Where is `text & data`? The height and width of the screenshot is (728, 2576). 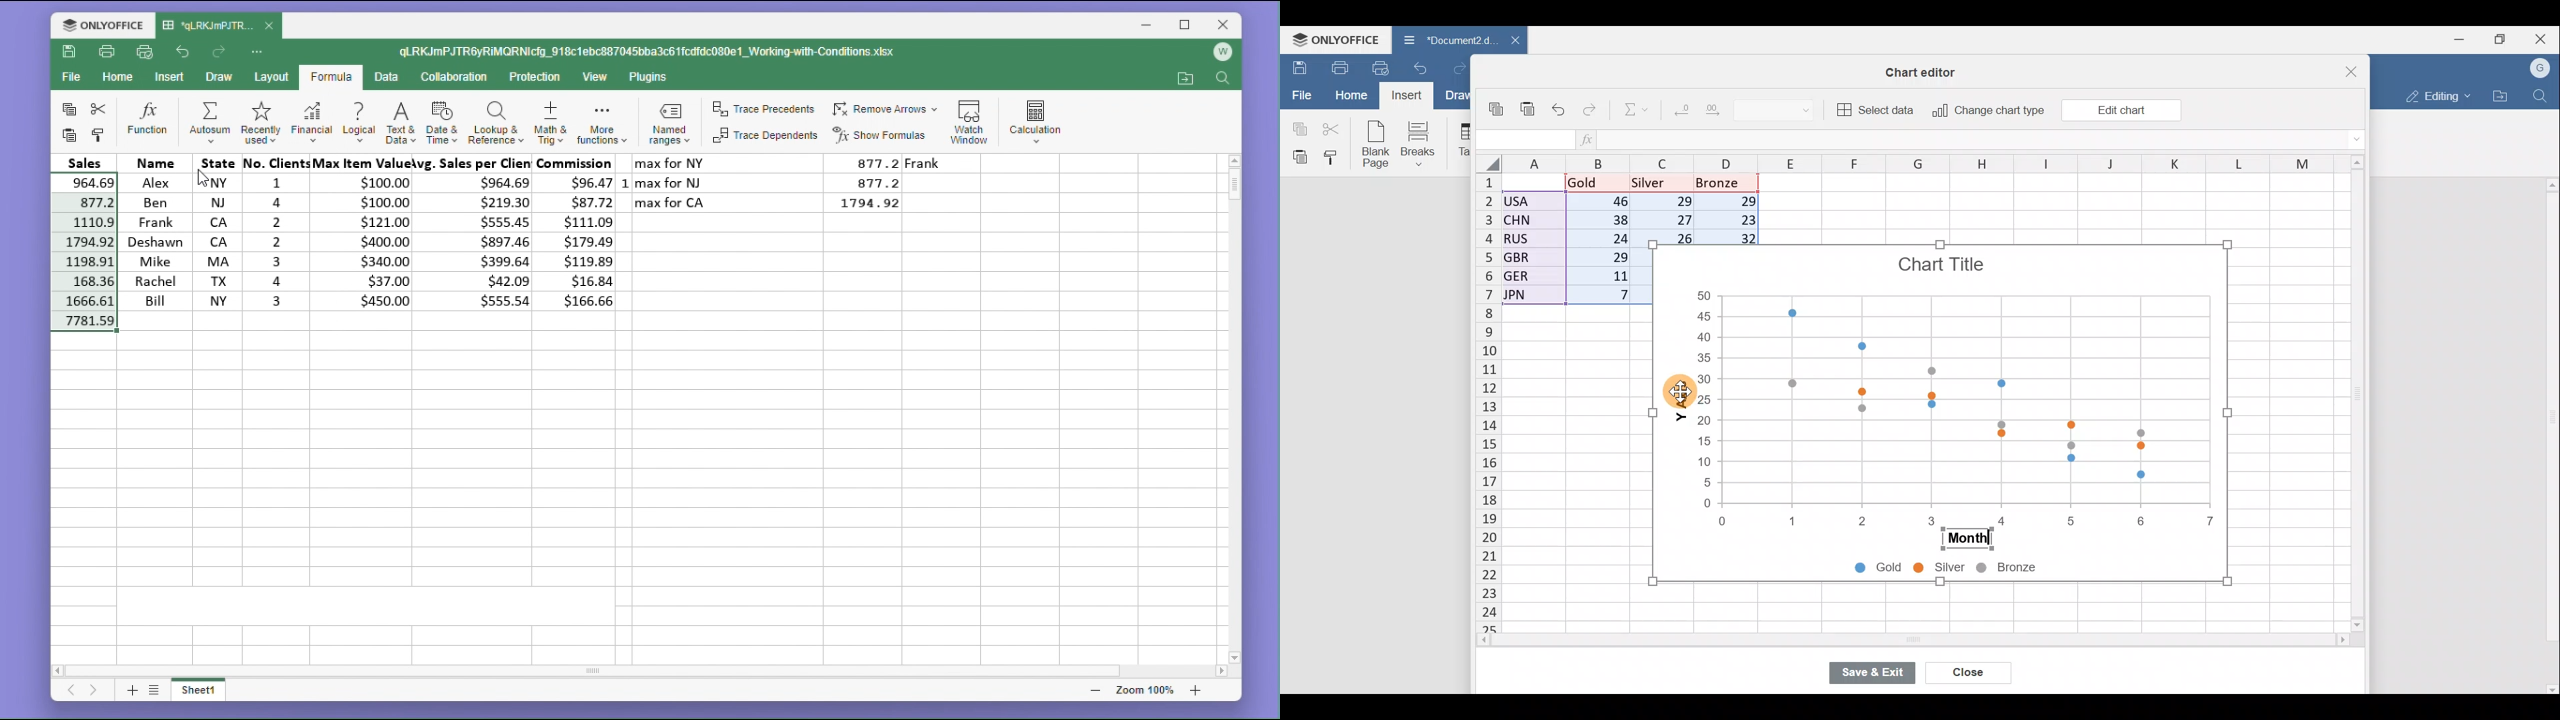 text & data is located at coordinates (399, 122).